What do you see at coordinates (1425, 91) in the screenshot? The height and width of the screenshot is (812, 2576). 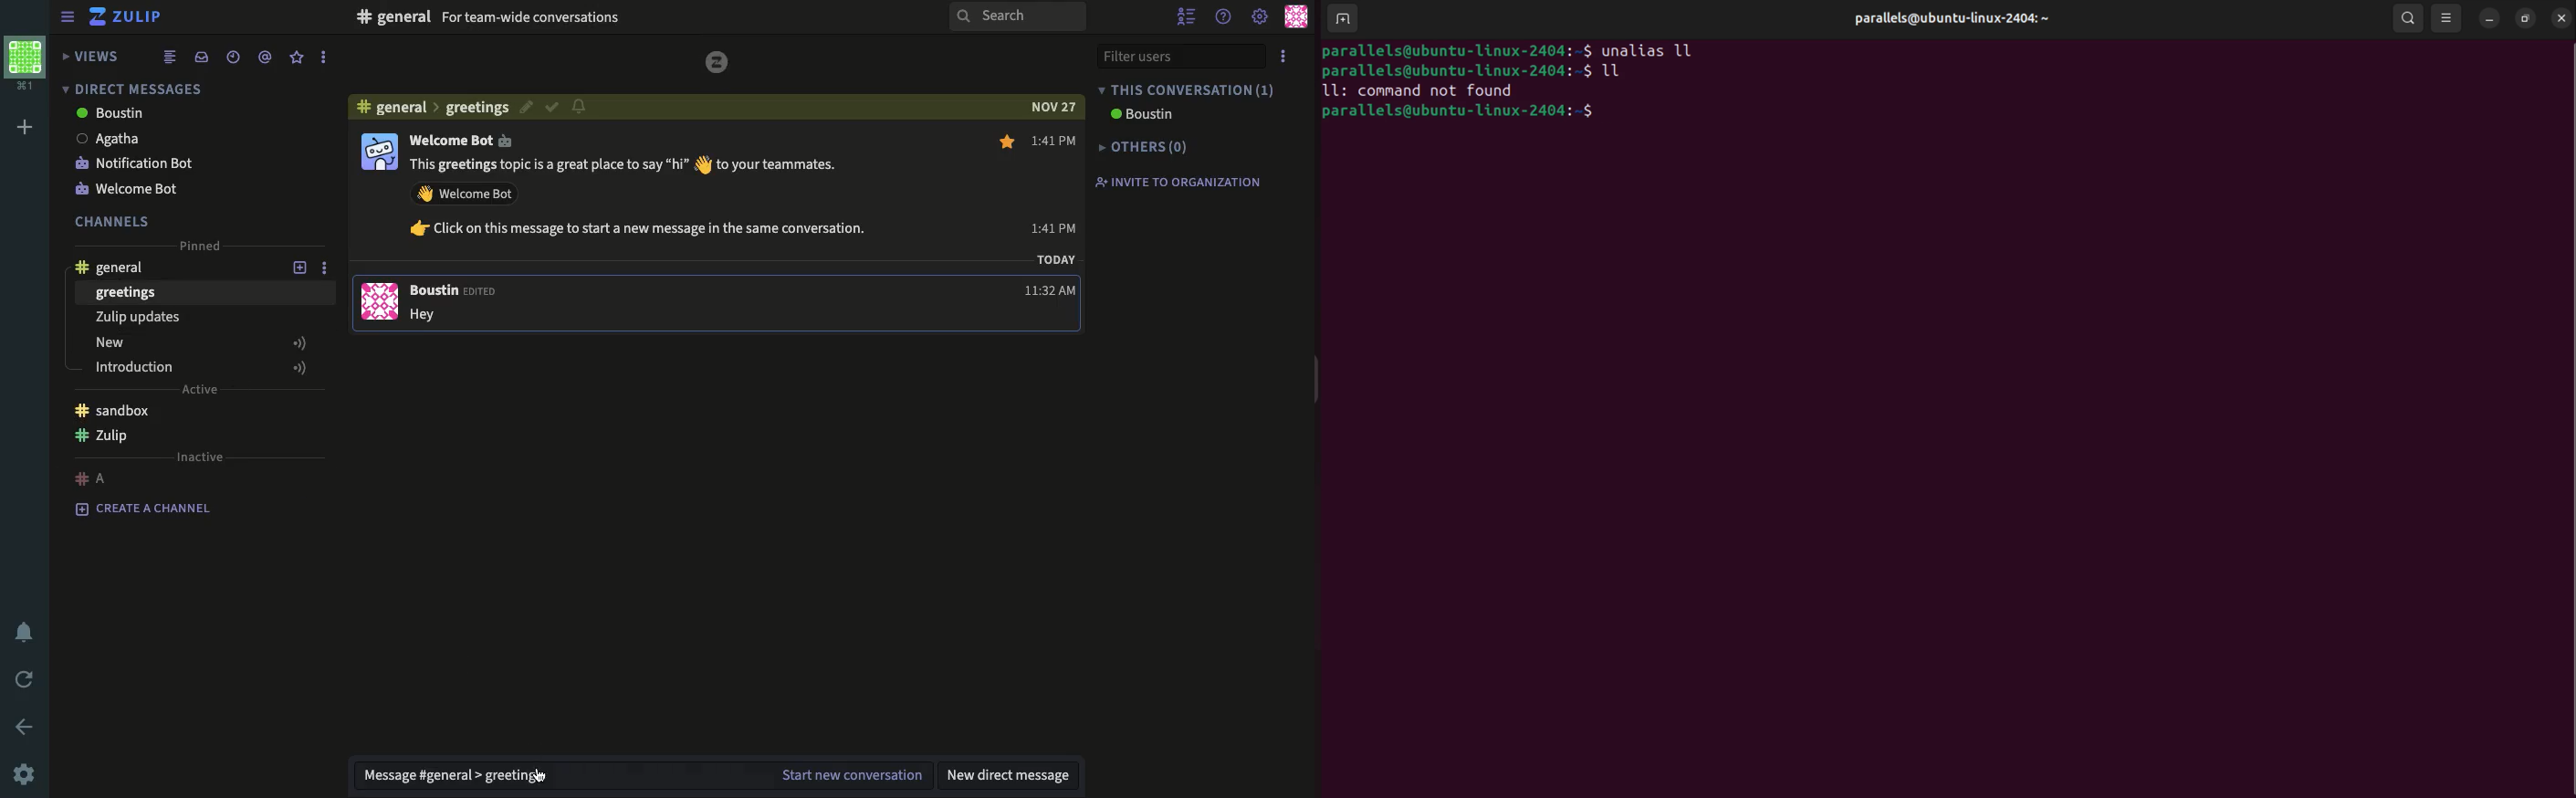 I see `ll command not found` at bounding box center [1425, 91].